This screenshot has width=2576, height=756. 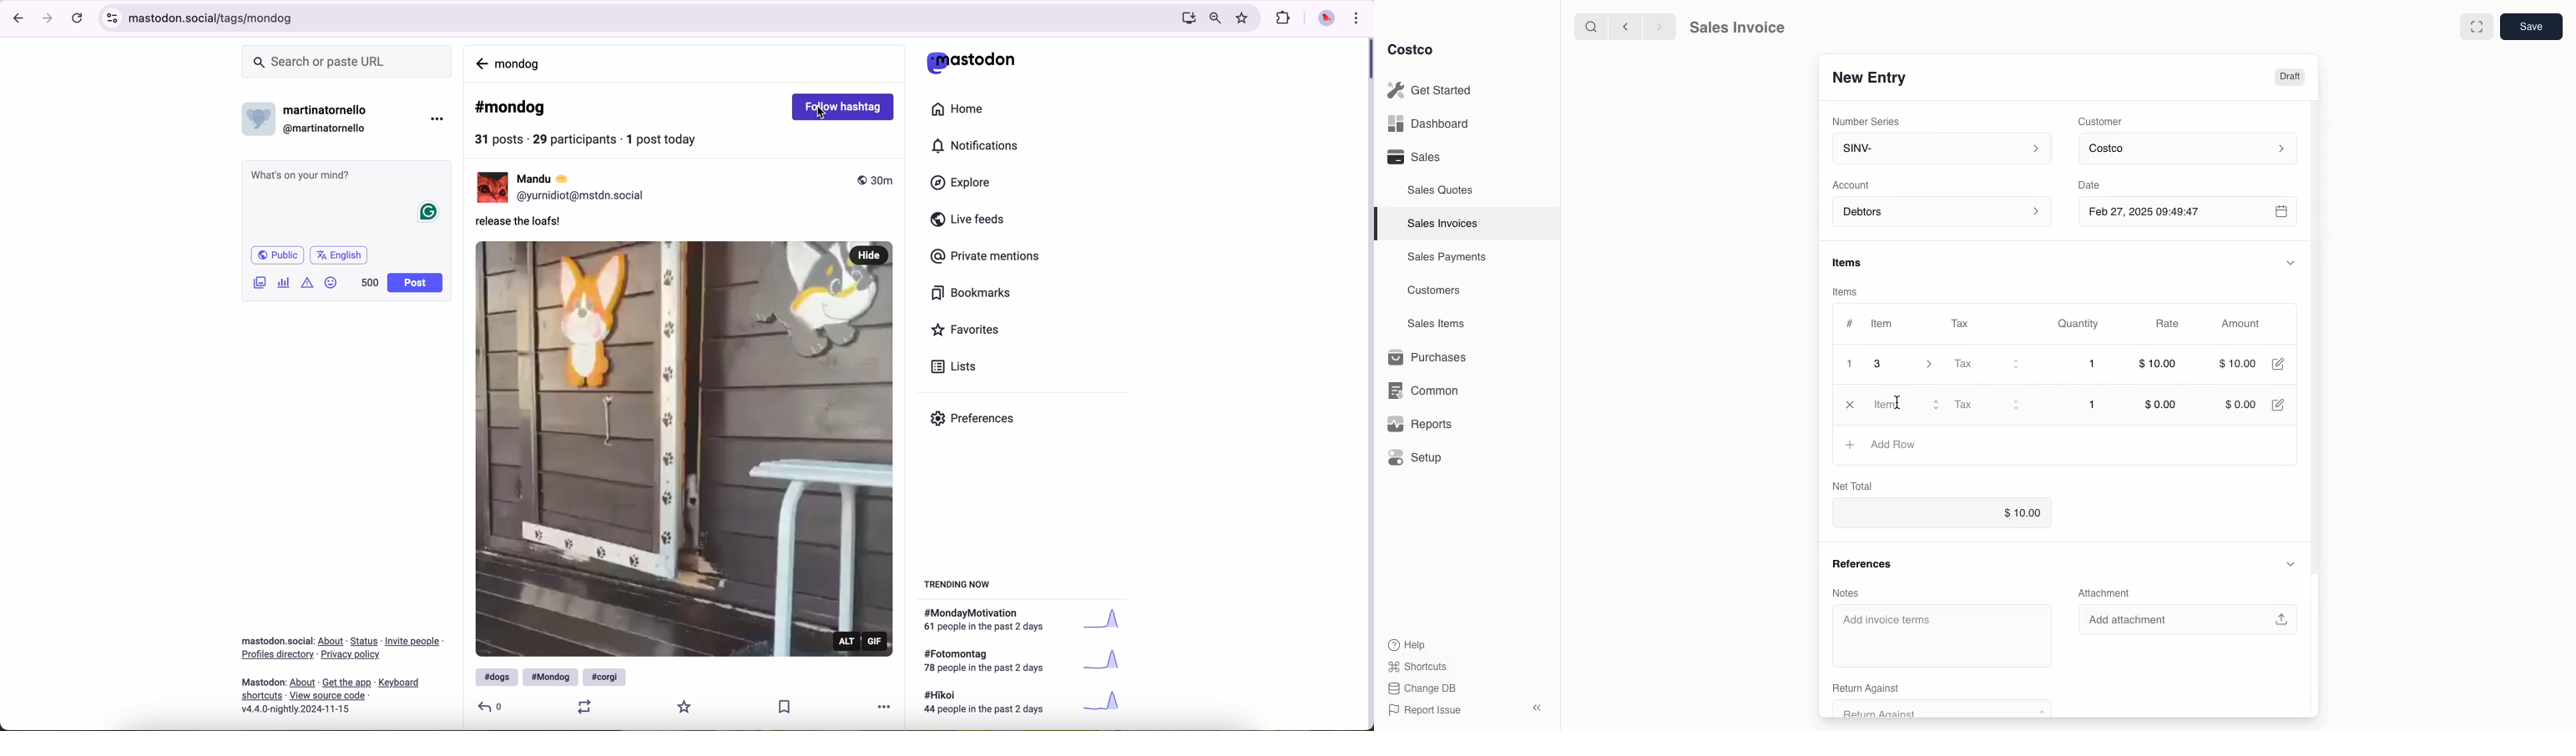 I want to click on user id, so click(x=328, y=128).